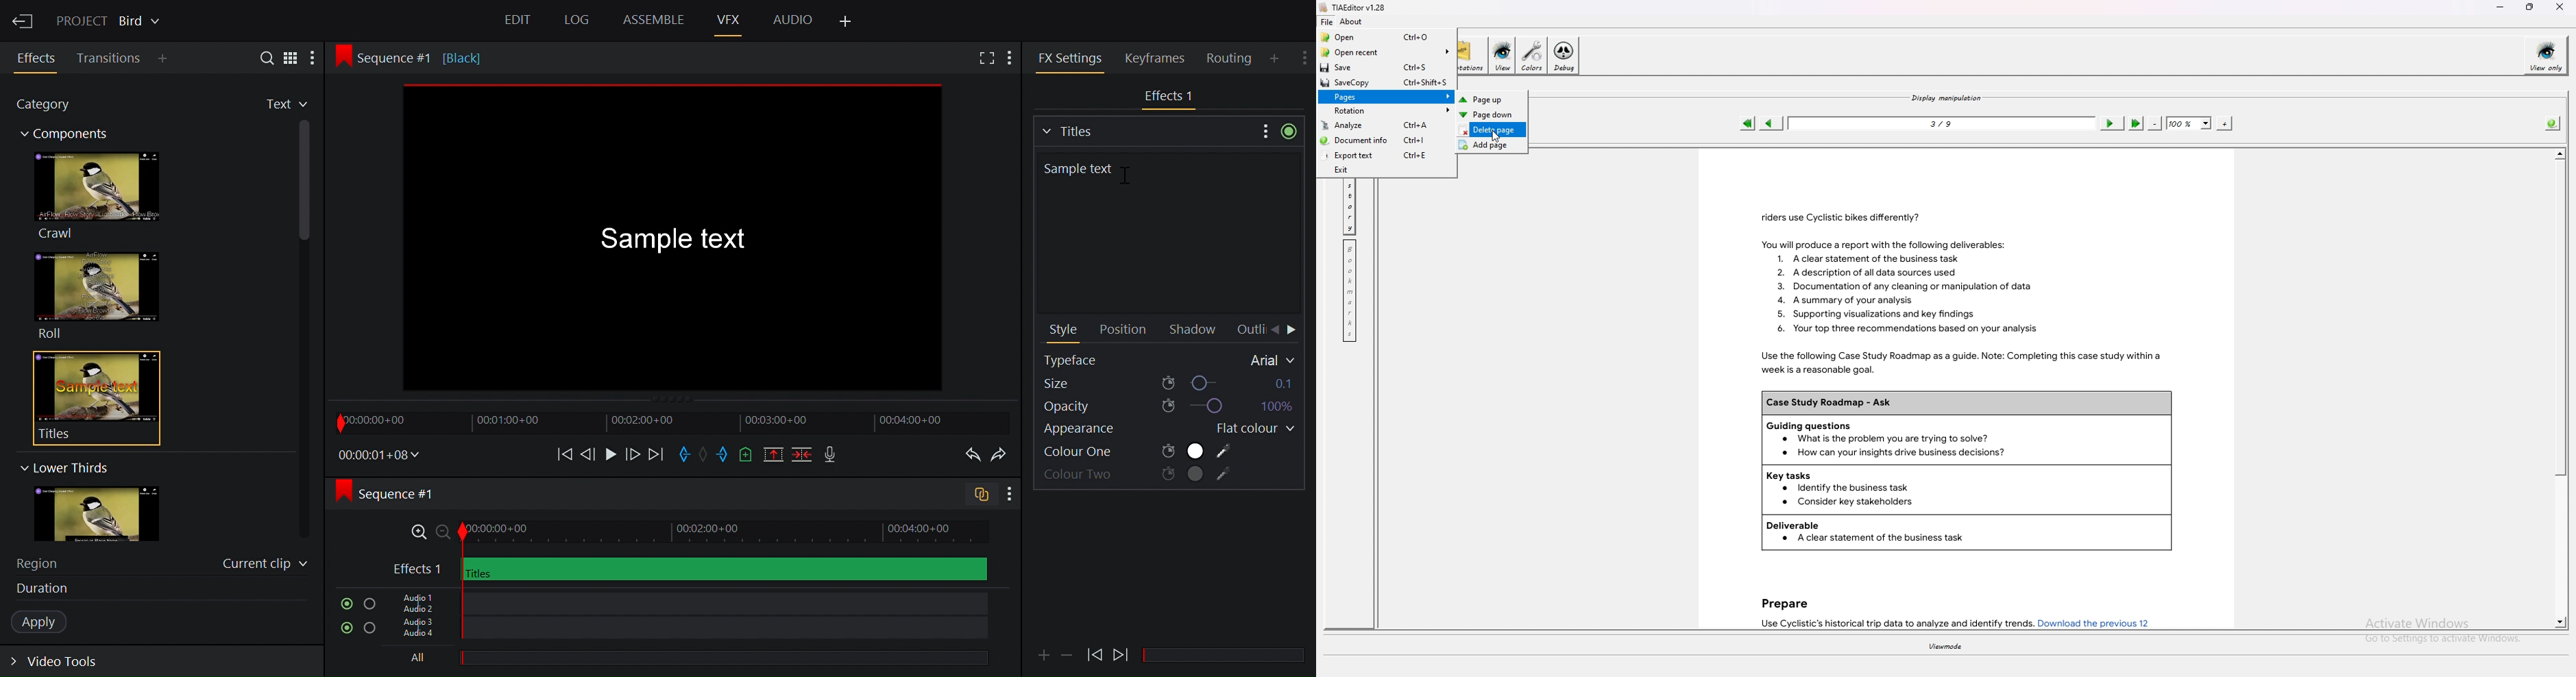 The image size is (2576, 700). I want to click on Record voice over, so click(831, 455).